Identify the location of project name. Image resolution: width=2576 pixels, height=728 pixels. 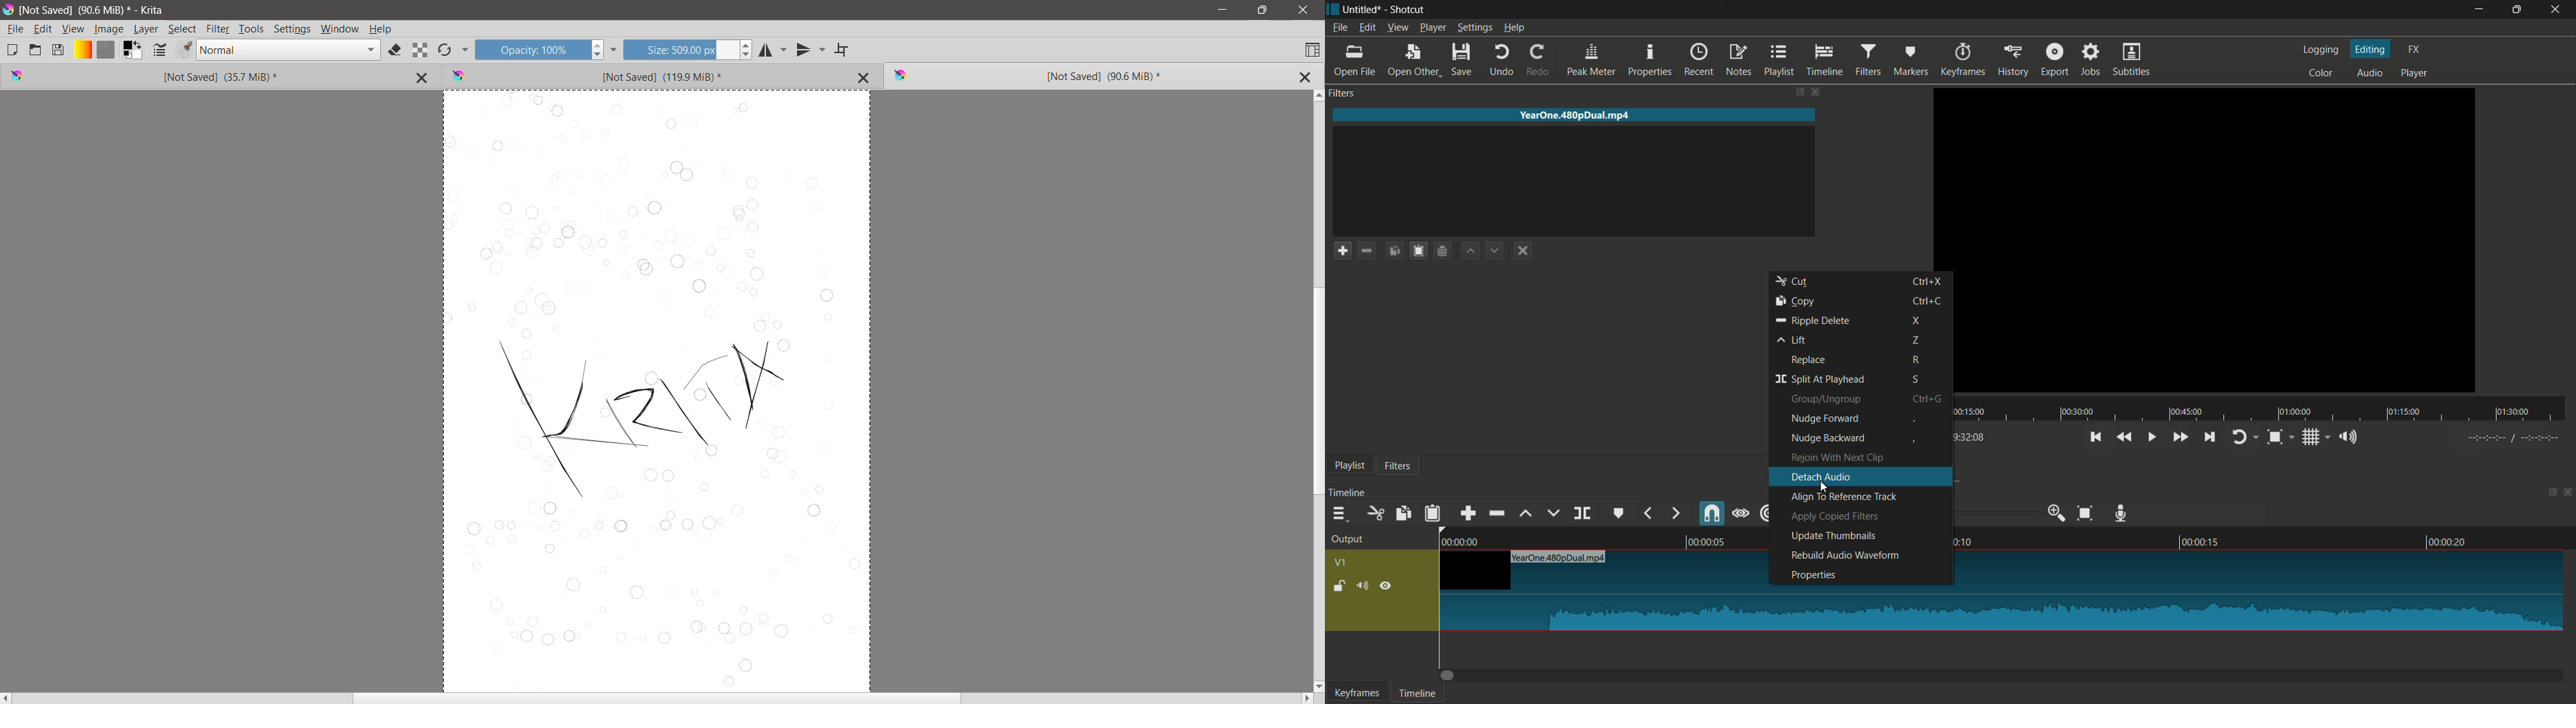
(1363, 10).